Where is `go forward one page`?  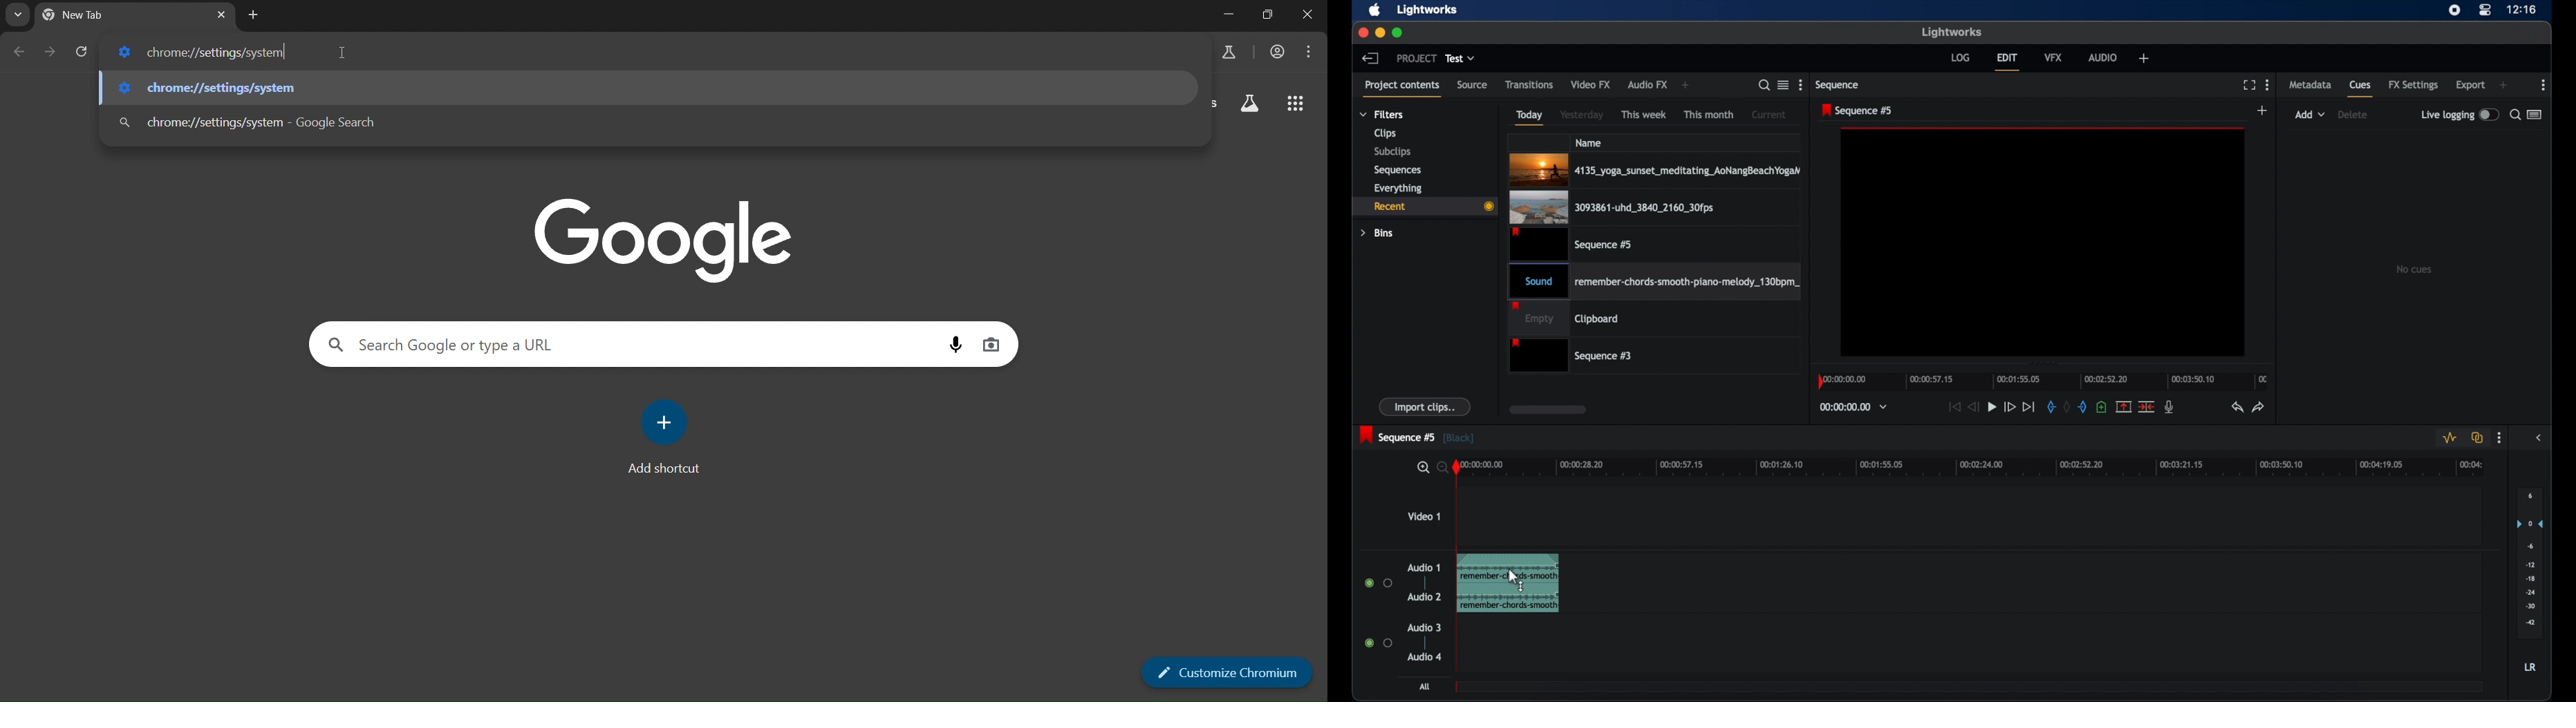 go forward one page is located at coordinates (50, 53).